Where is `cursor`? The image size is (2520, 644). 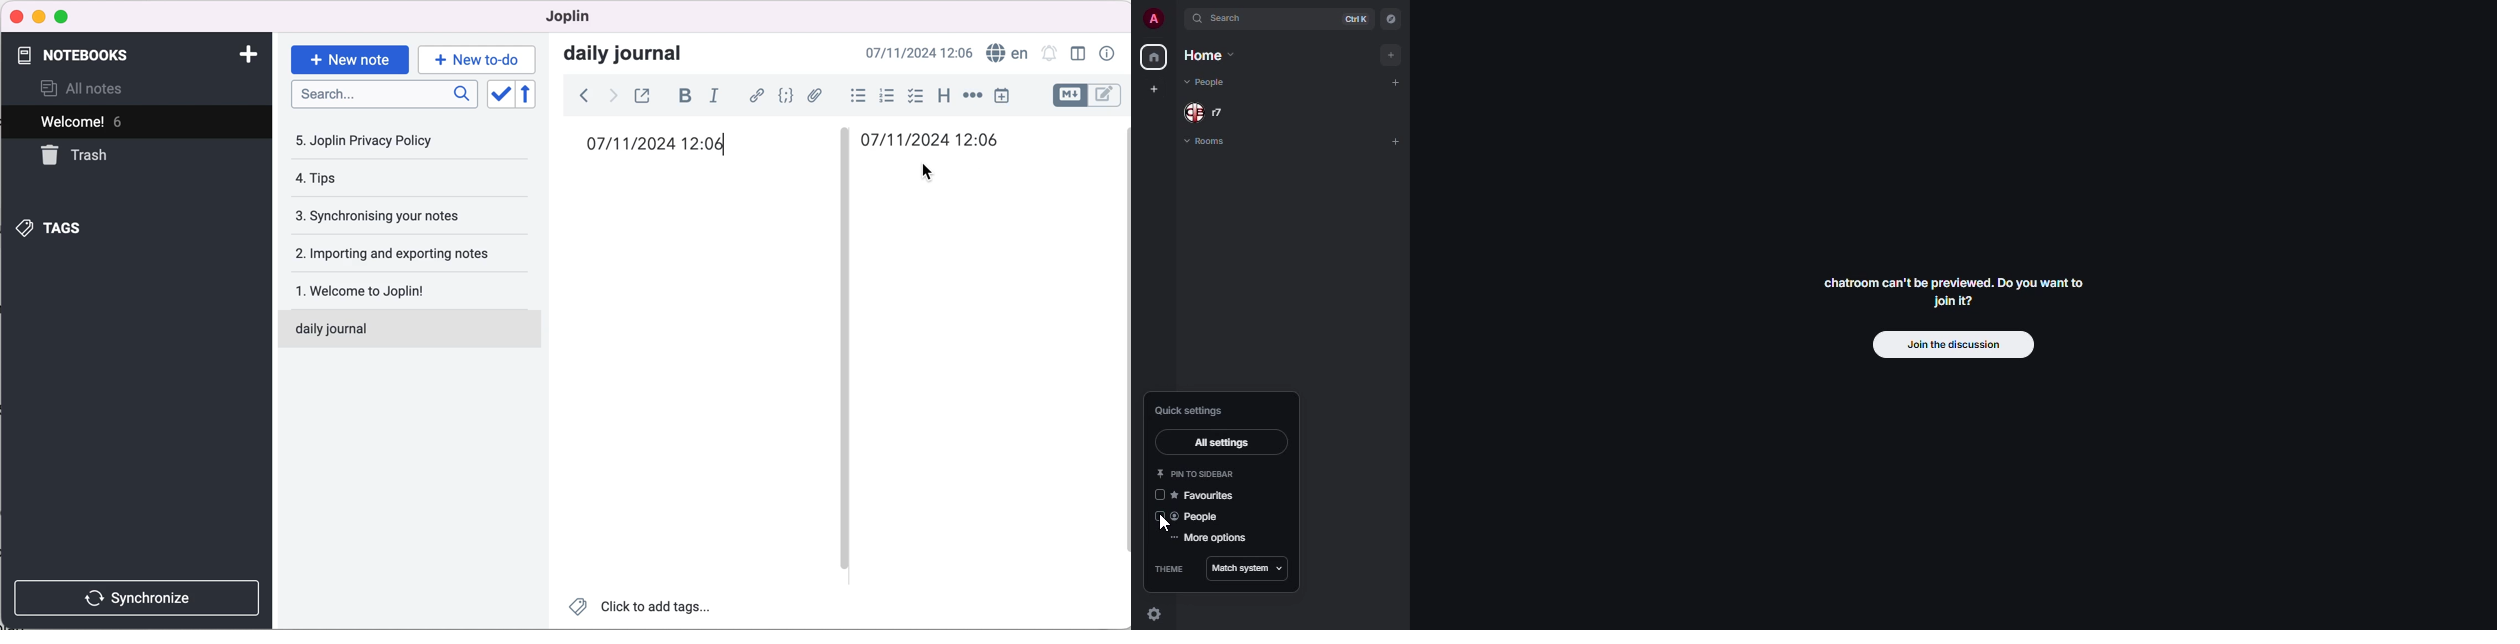 cursor is located at coordinates (1164, 527).